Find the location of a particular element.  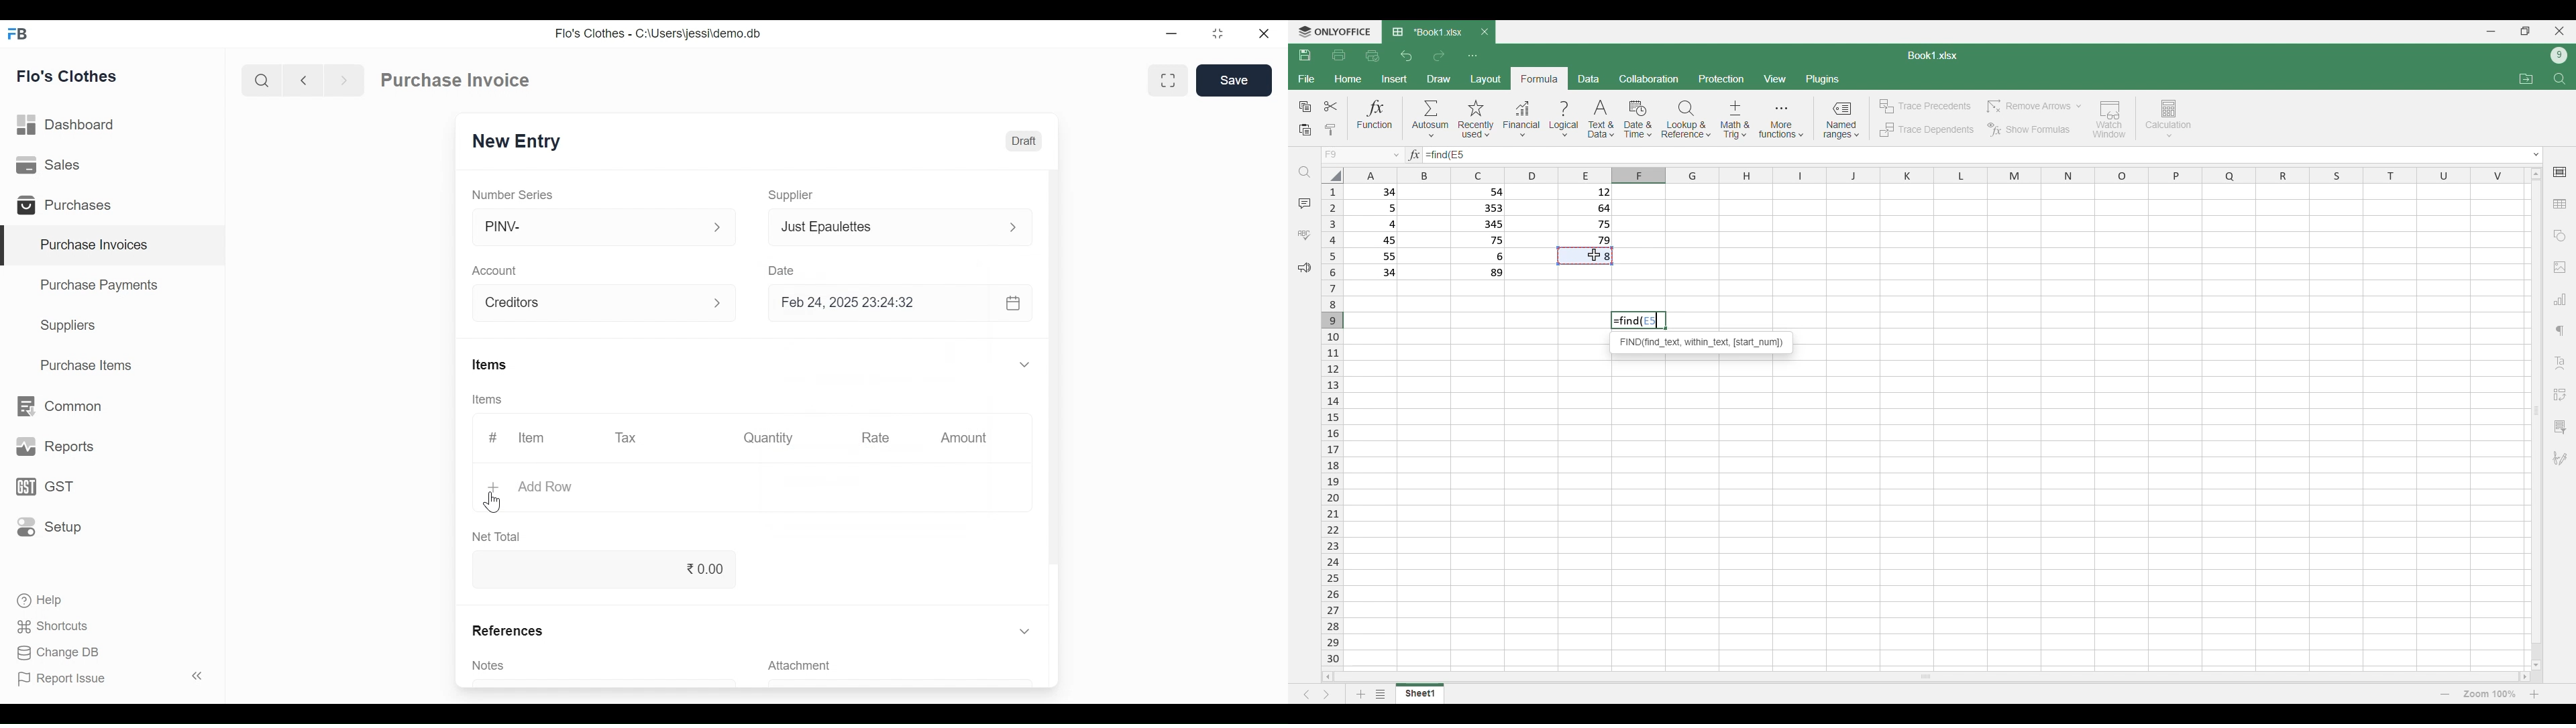

Just Epaulettes is located at coordinates (883, 227).